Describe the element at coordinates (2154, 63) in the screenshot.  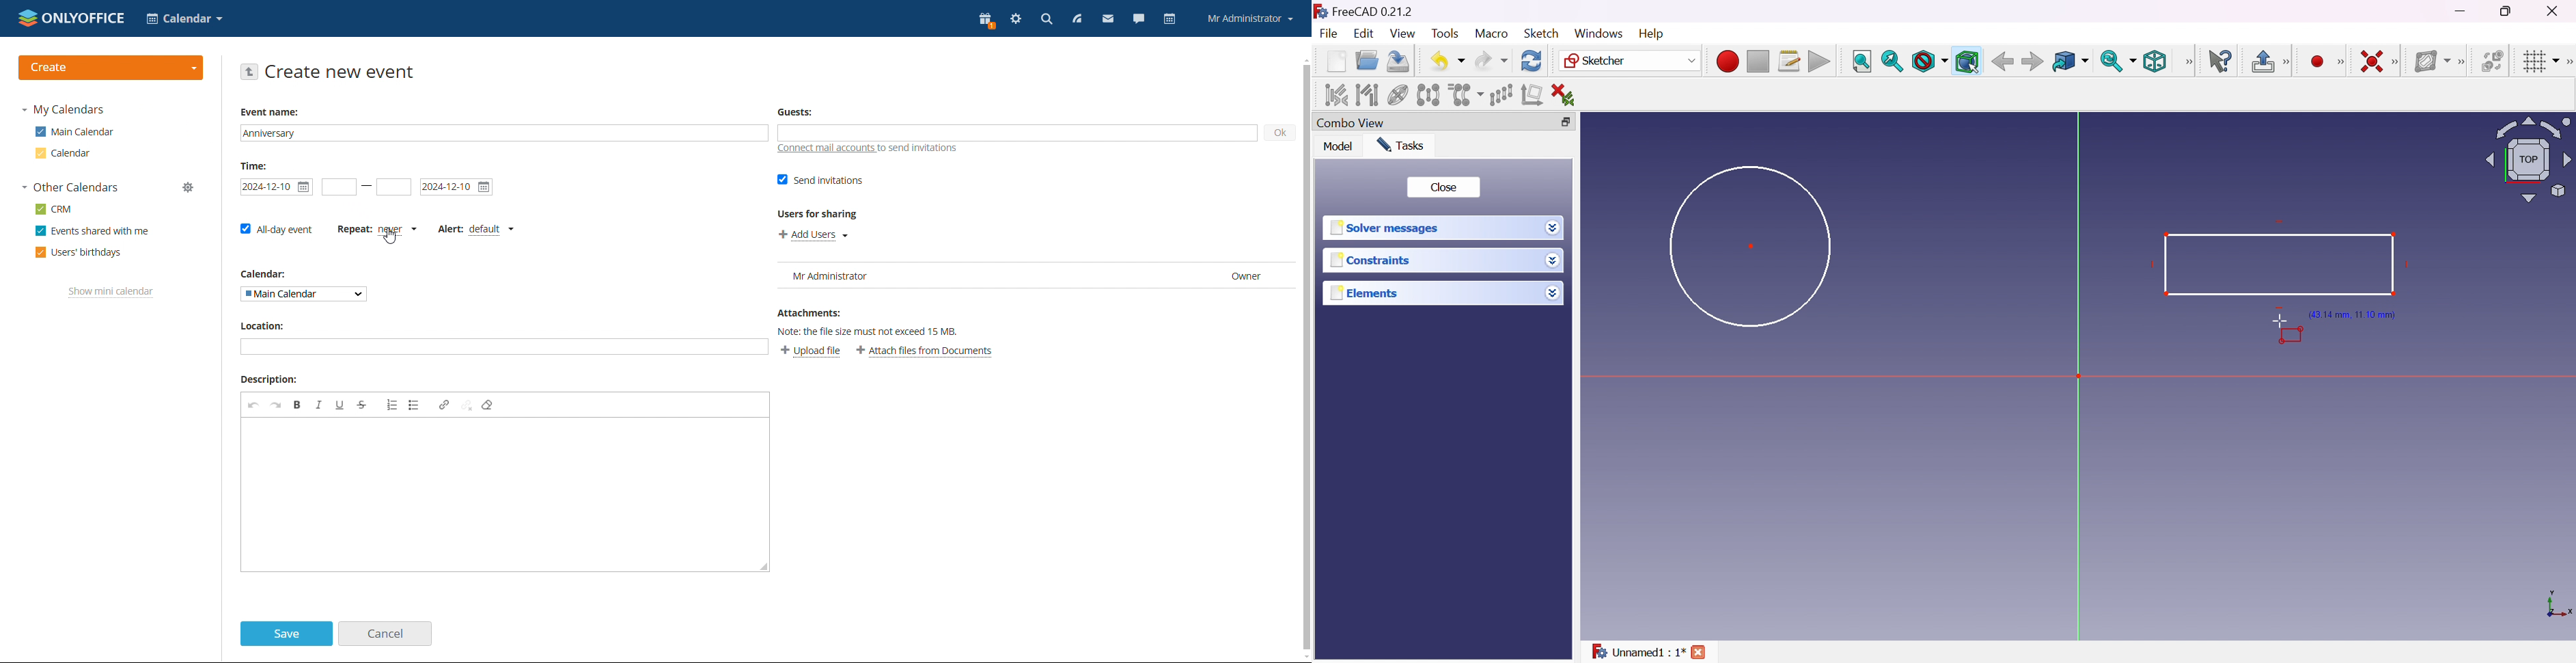
I see `Isometric` at that location.